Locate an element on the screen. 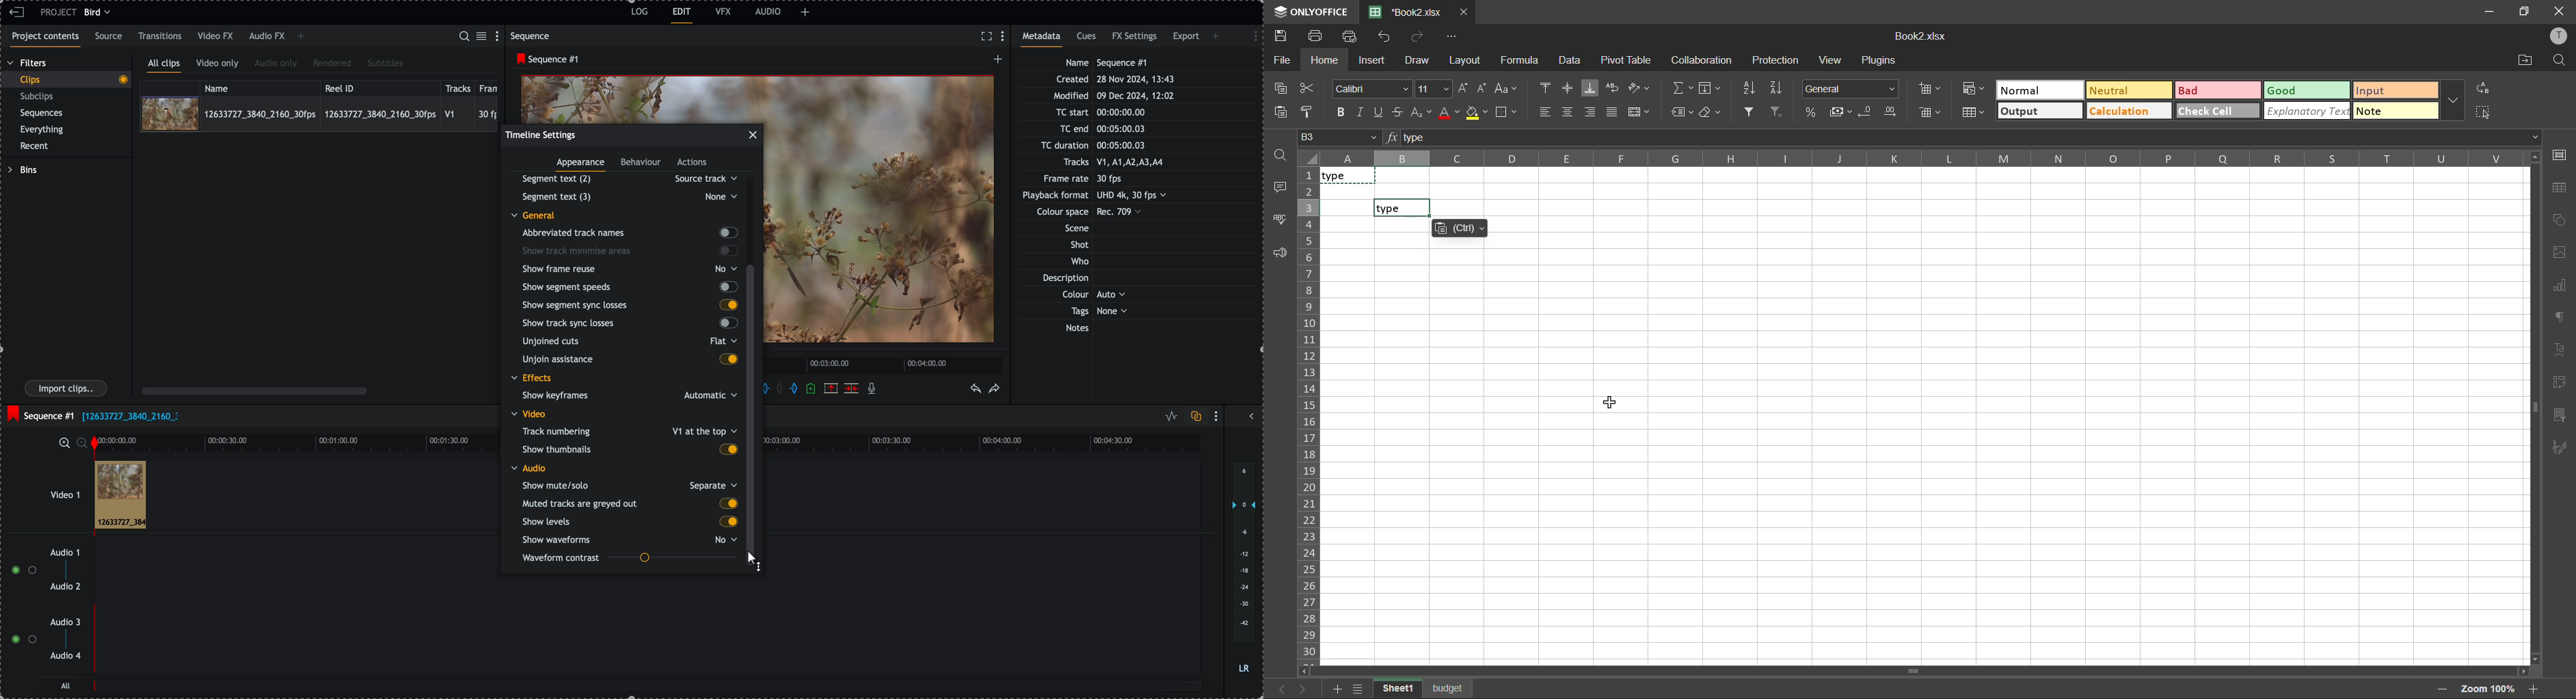 The image size is (2576, 700). fill color is located at coordinates (1477, 112).